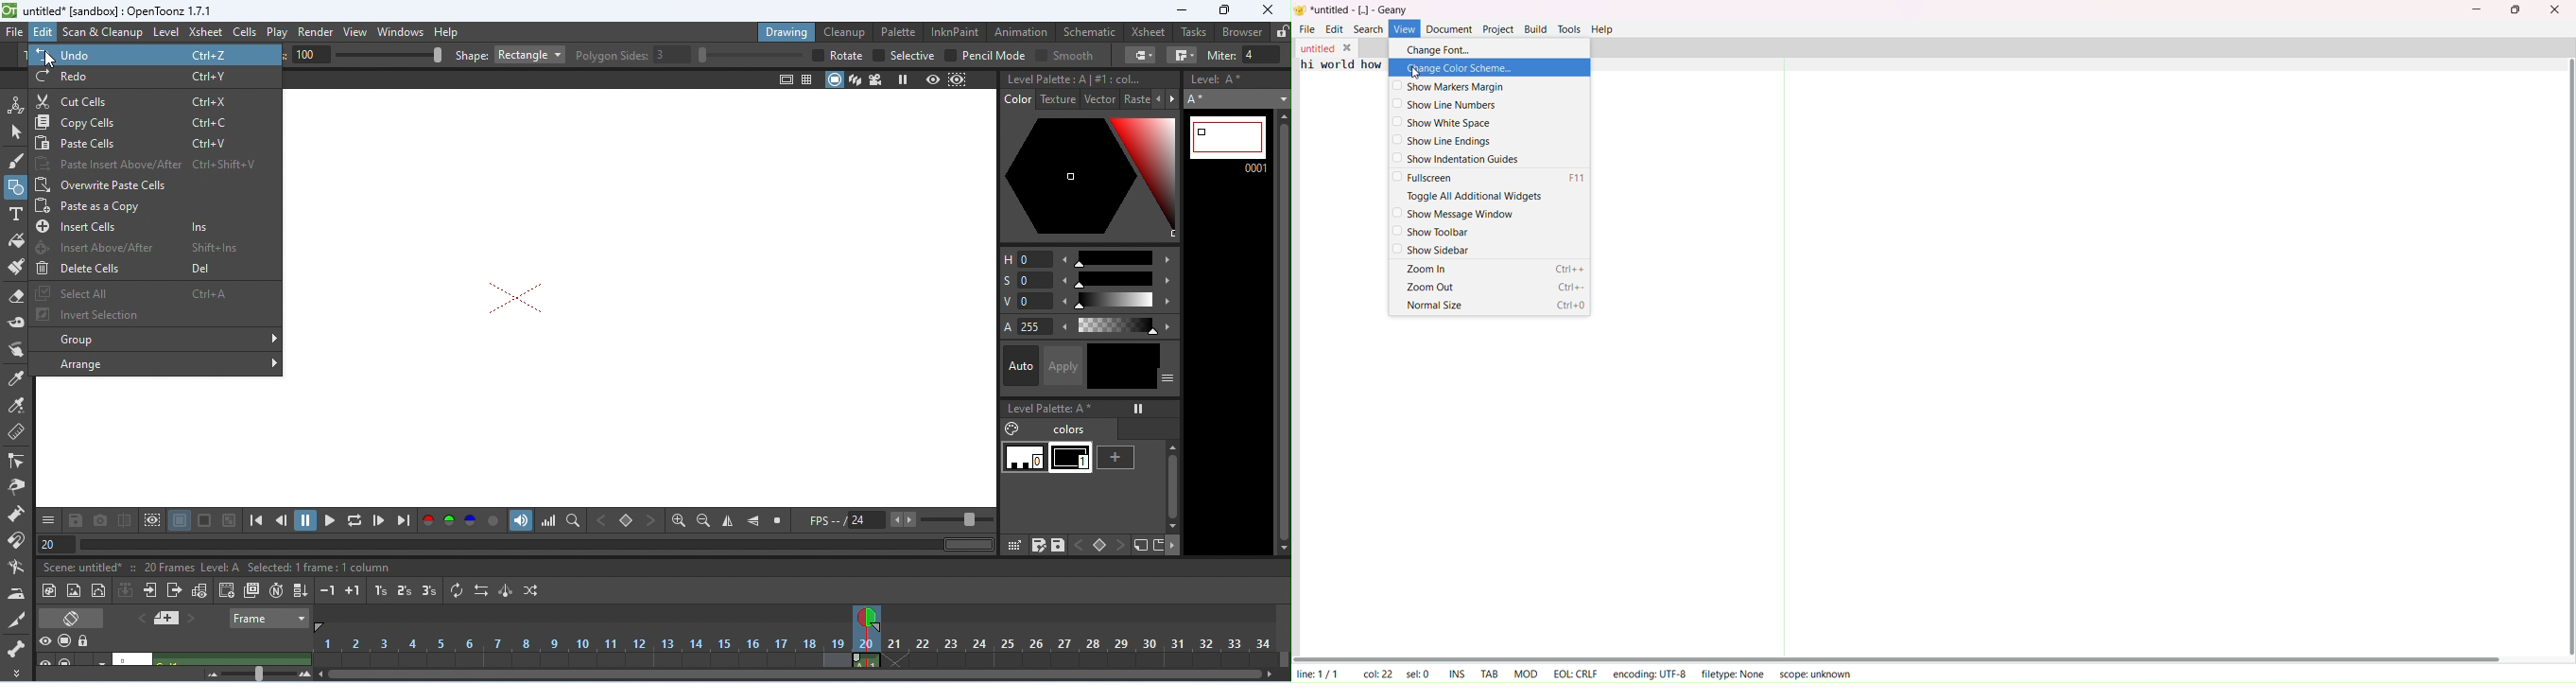 The width and height of the screenshot is (2576, 700). What do you see at coordinates (15, 620) in the screenshot?
I see `cutter` at bounding box center [15, 620].